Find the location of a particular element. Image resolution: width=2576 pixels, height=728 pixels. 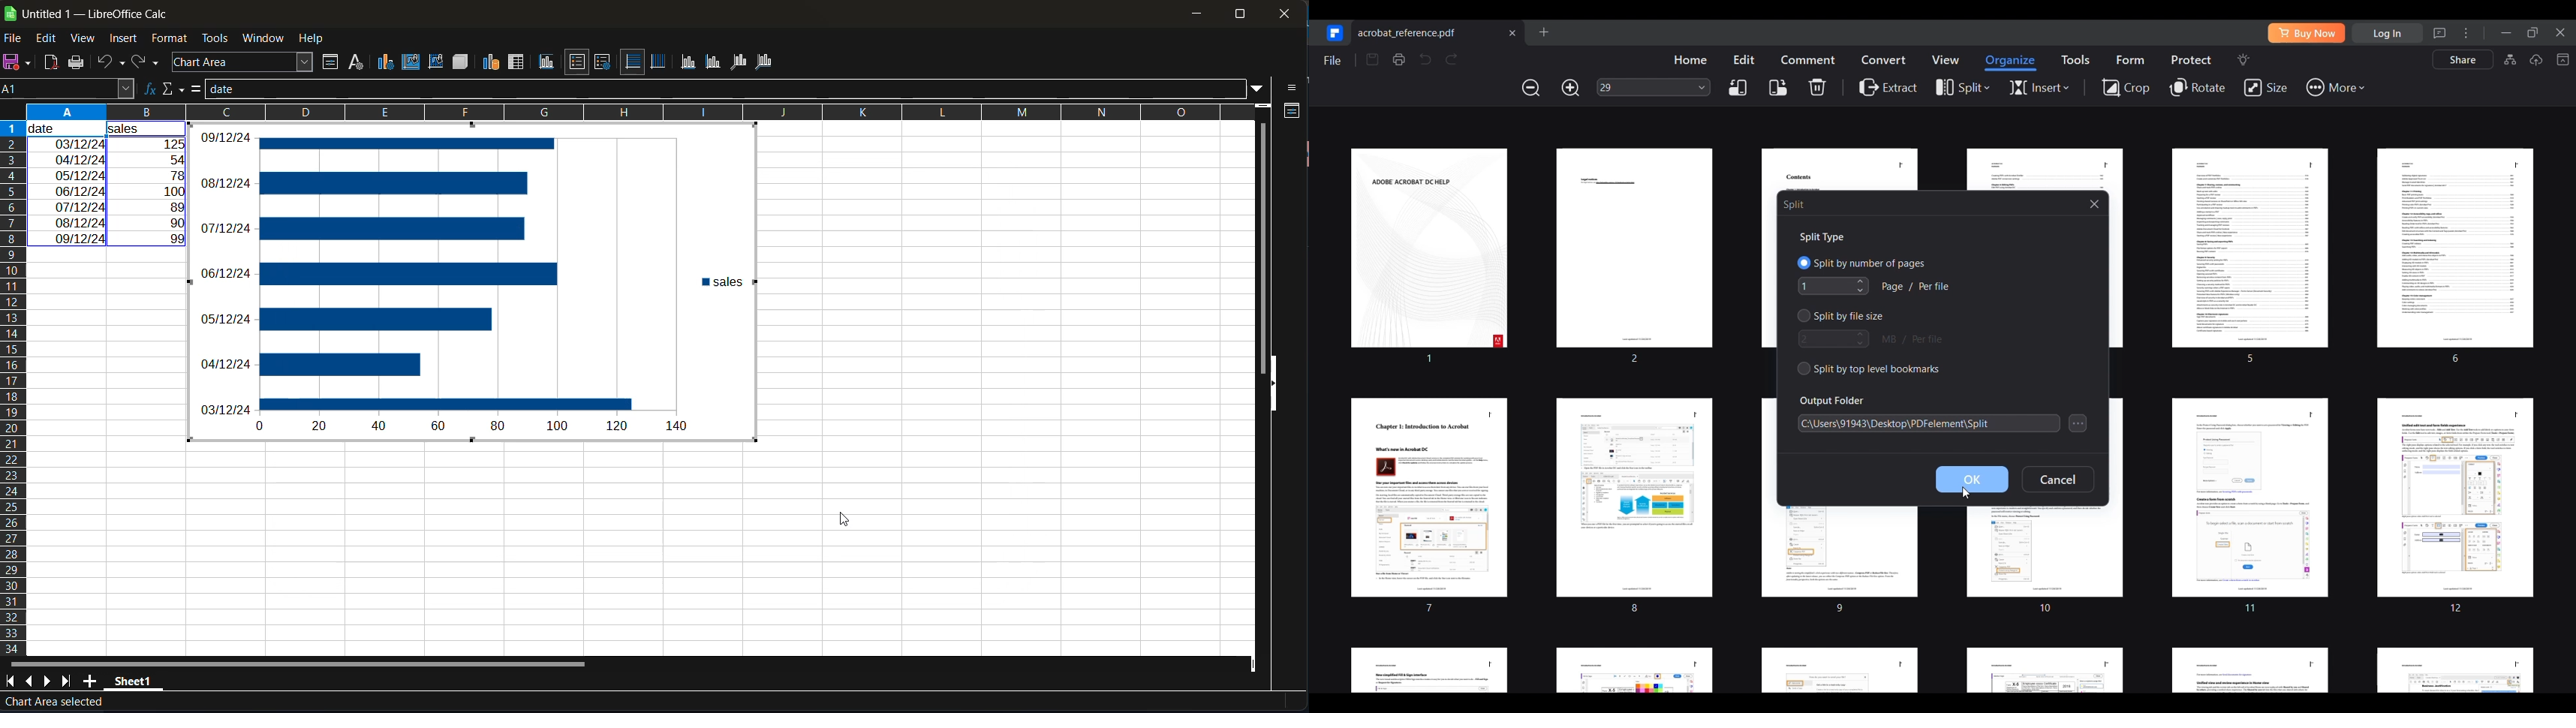

maximize is located at coordinates (1236, 13).